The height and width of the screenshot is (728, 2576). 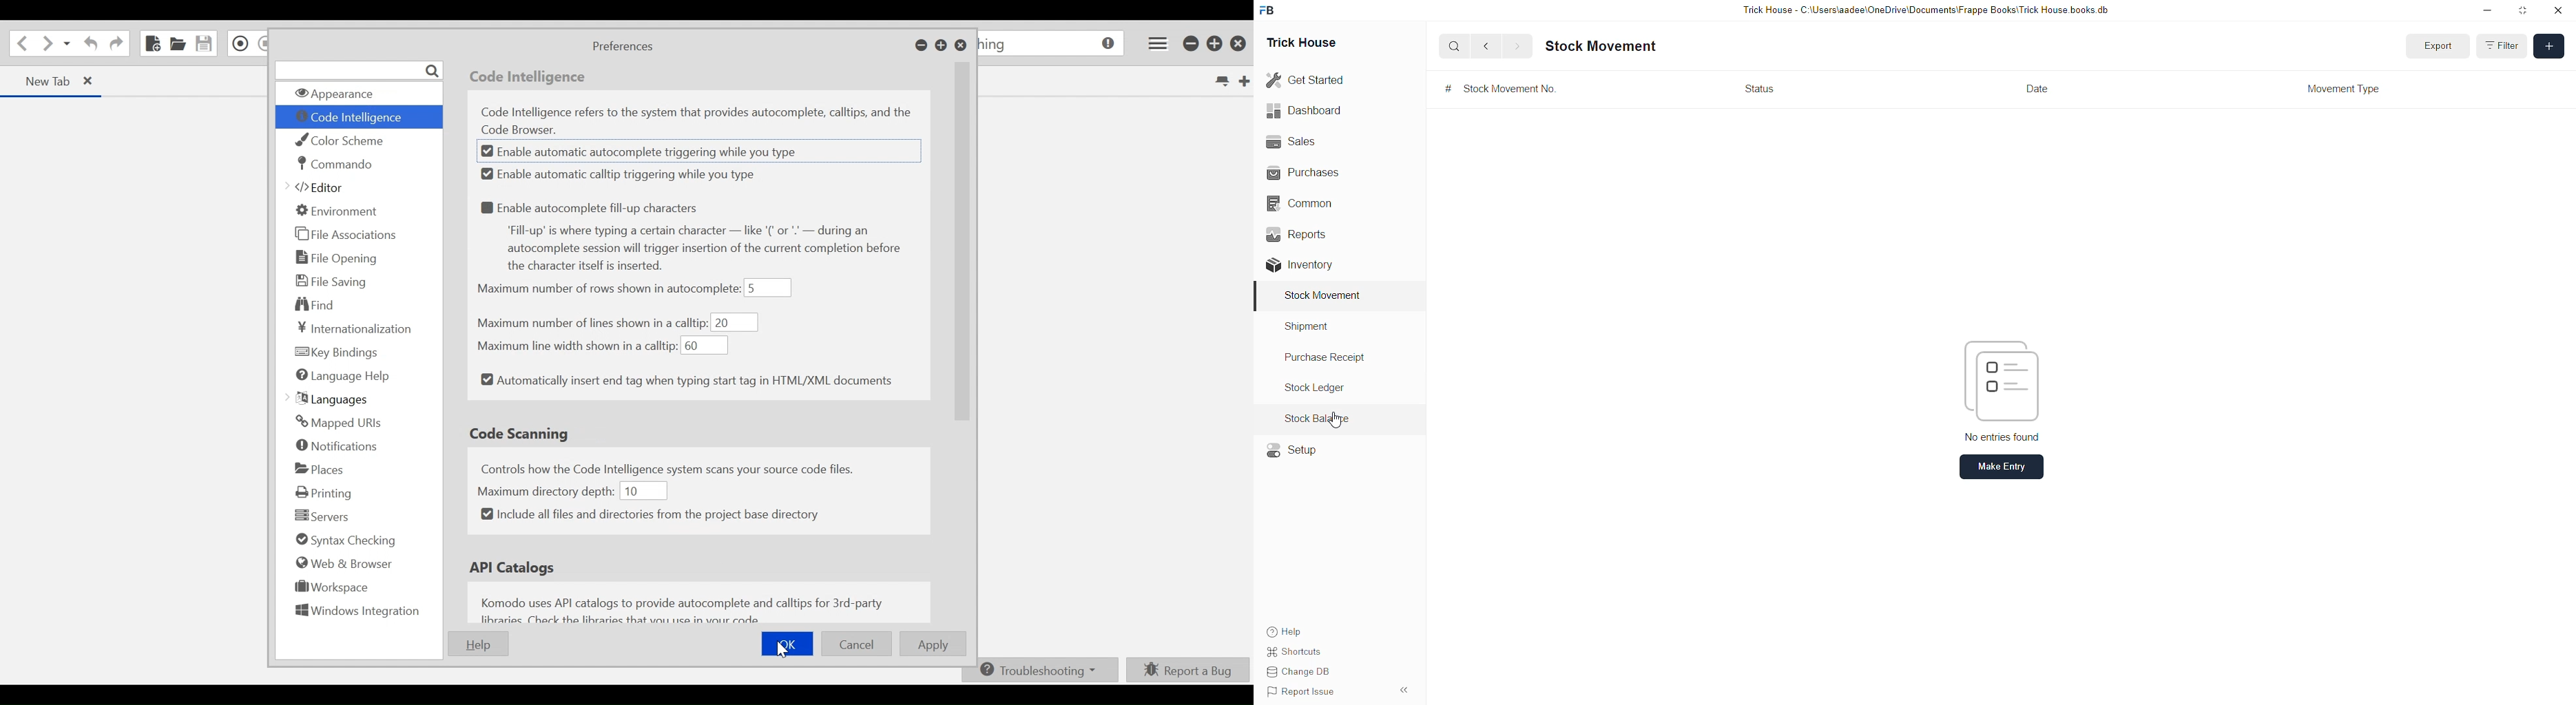 What do you see at coordinates (331, 399) in the screenshot?
I see `Languages` at bounding box center [331, 399].